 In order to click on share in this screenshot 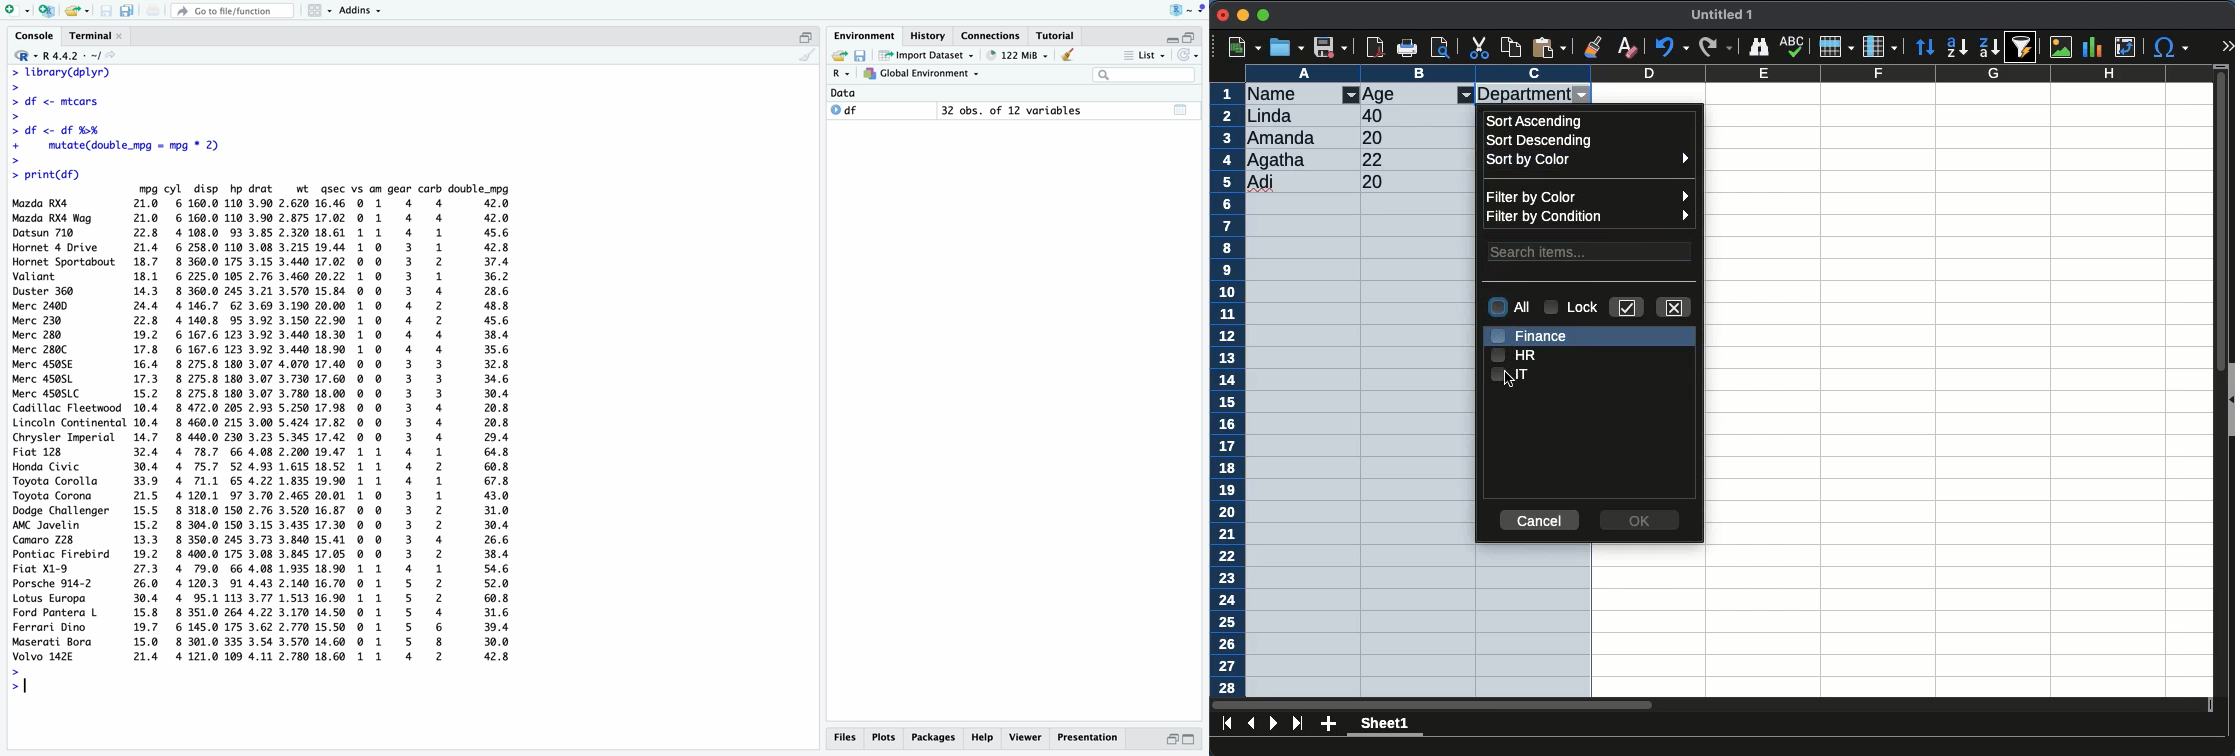, I will do `click(840, 54)`.